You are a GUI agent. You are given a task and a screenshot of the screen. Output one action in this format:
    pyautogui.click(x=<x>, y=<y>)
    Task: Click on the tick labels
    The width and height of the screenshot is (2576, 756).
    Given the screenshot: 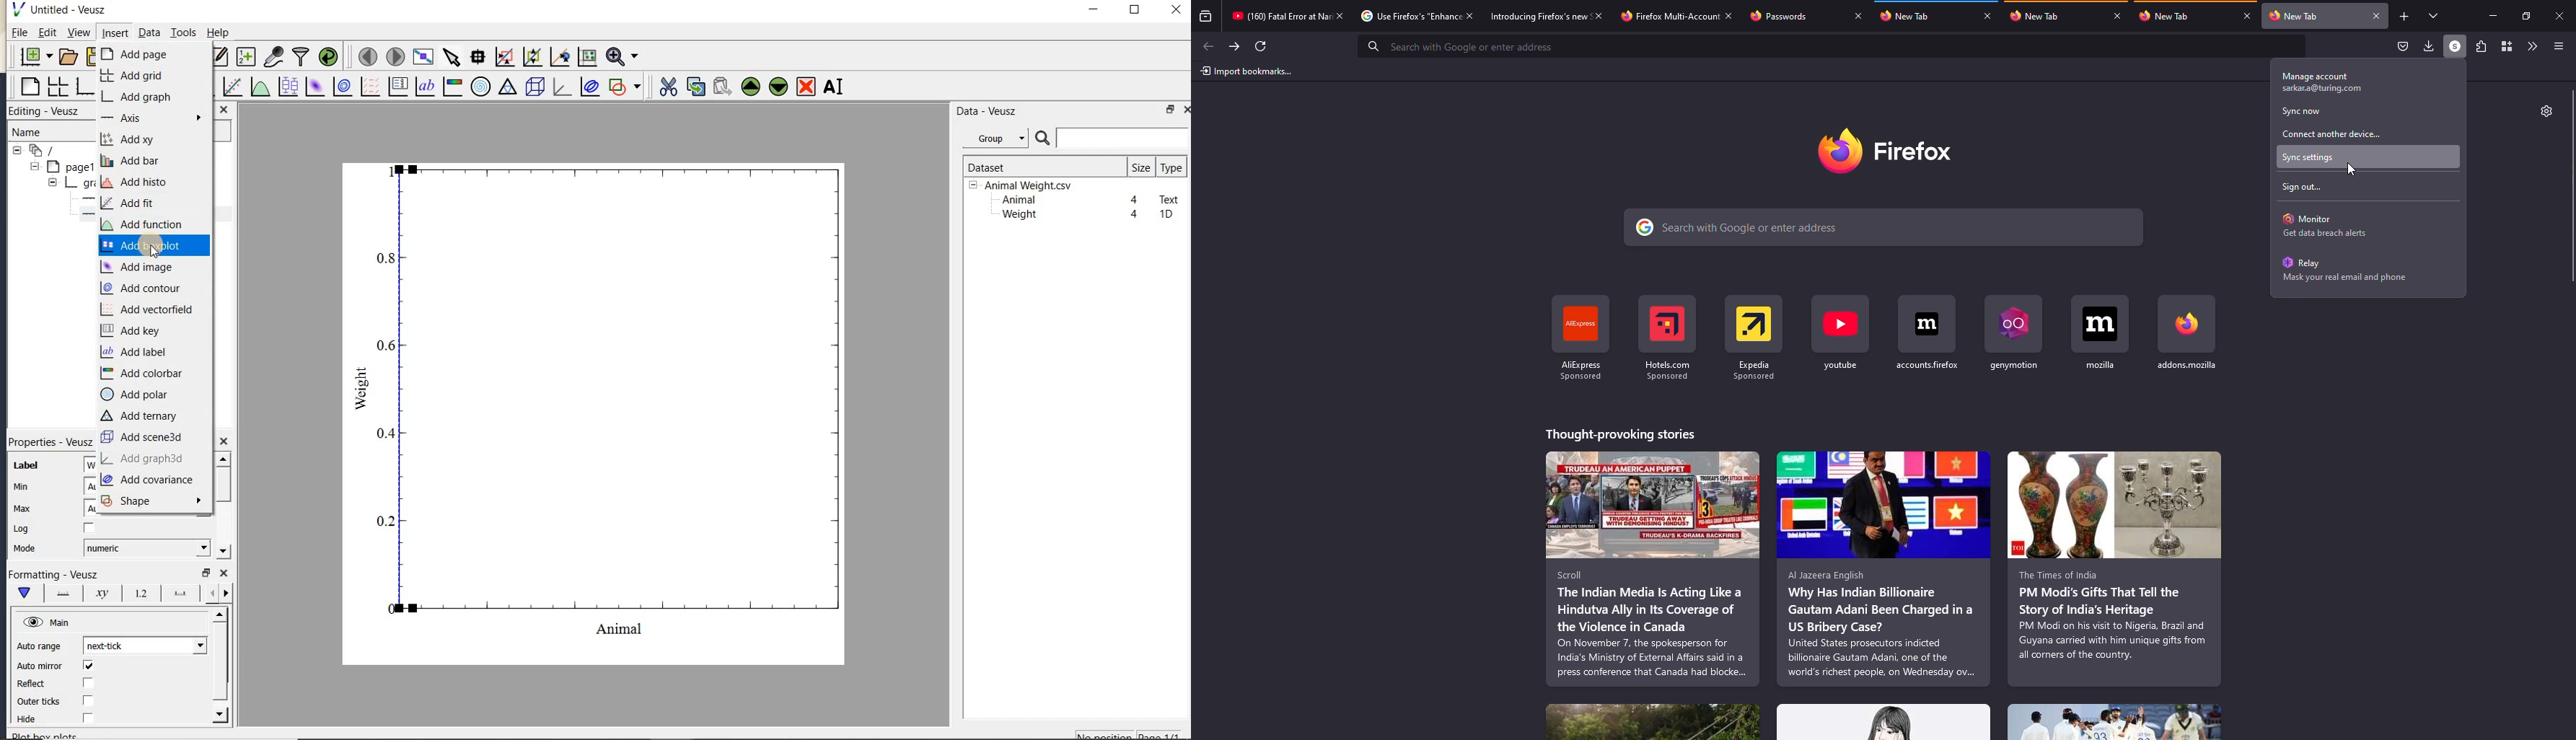 What is the action you would take?
    pyautogui.click(x=138, y=593)
    